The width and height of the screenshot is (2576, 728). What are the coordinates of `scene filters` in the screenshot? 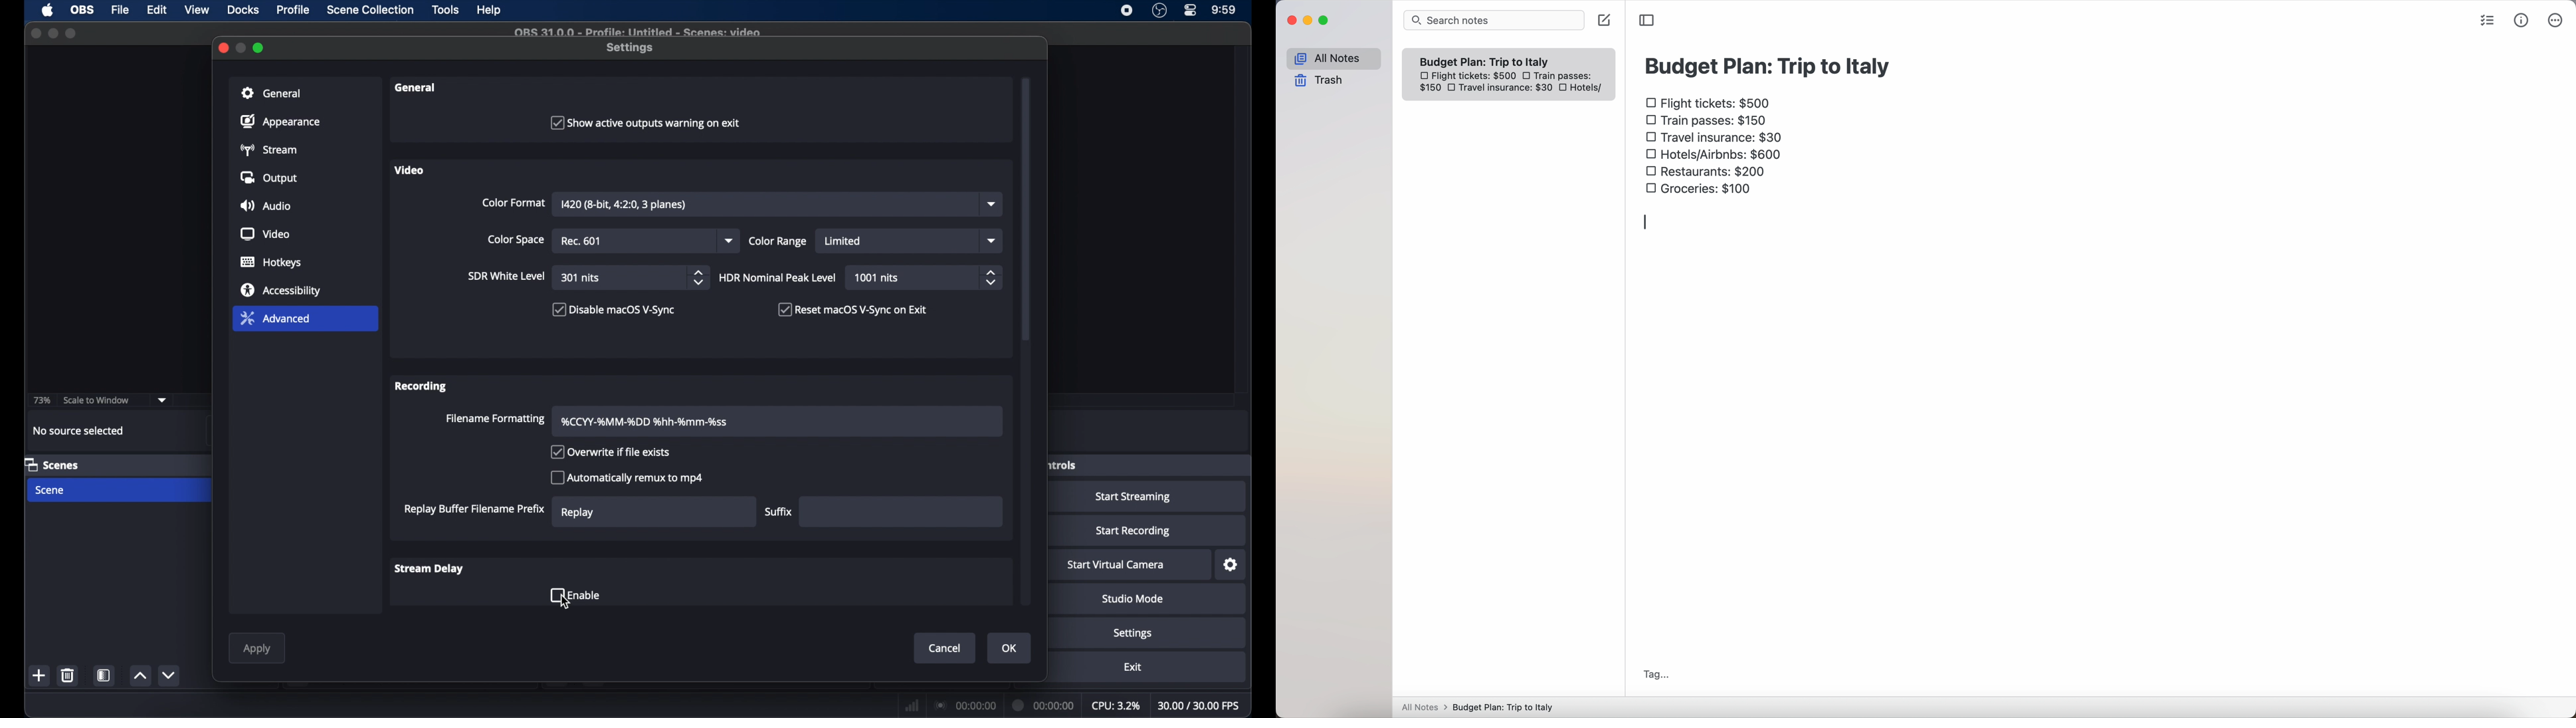 It's located at (106, 675).